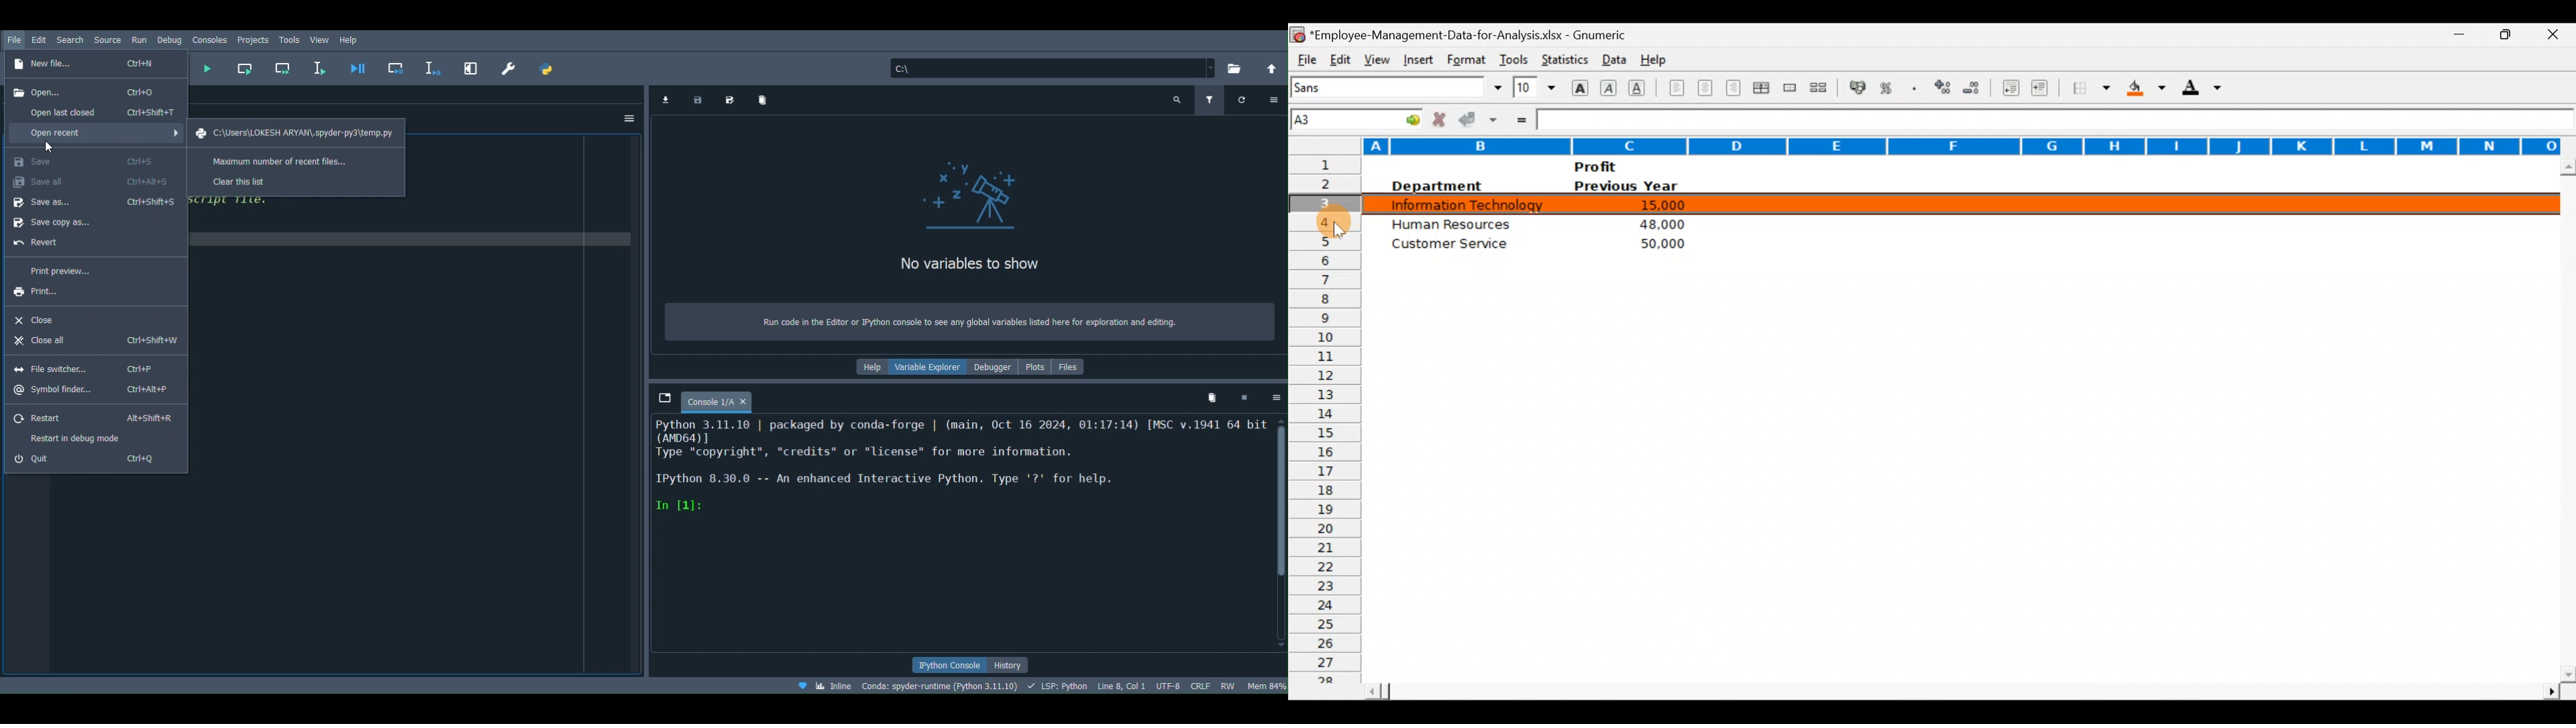 The image size is (2576, 728). I want to click on Print preview, so click(61, 270).